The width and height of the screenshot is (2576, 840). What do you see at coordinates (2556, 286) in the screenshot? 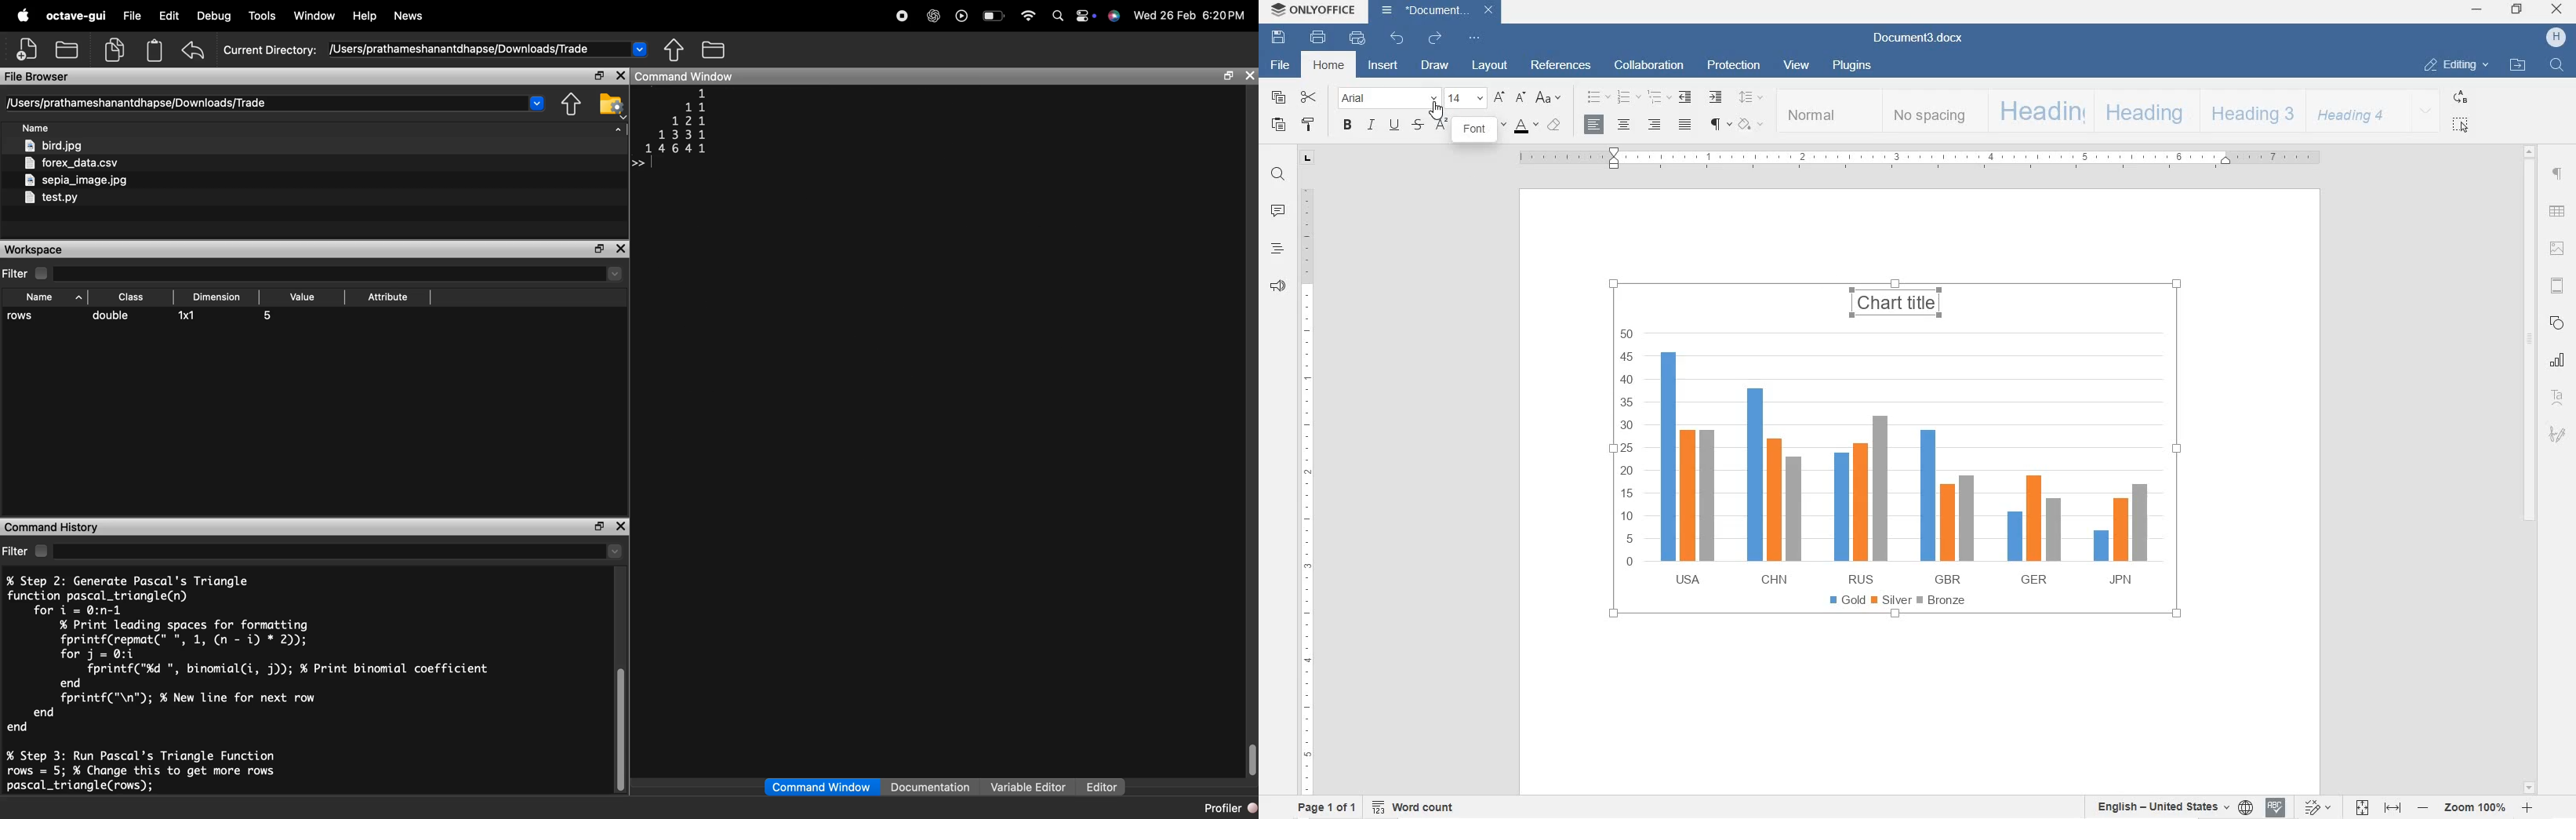
I see `HEADER & FOOTERS` at bounding box center [2556, 286].